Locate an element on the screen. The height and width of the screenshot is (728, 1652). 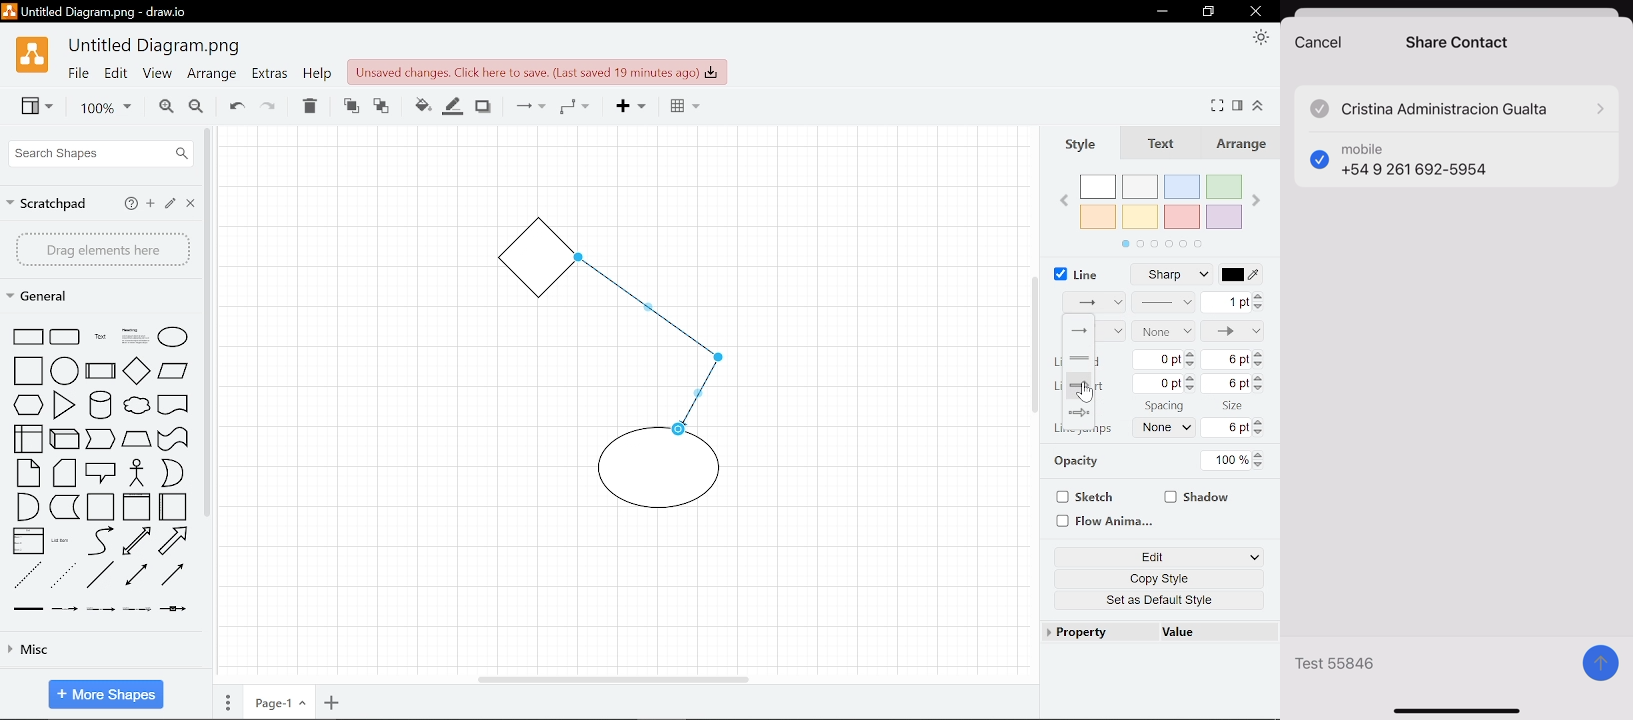
shape is located at coordinates (100, 507).